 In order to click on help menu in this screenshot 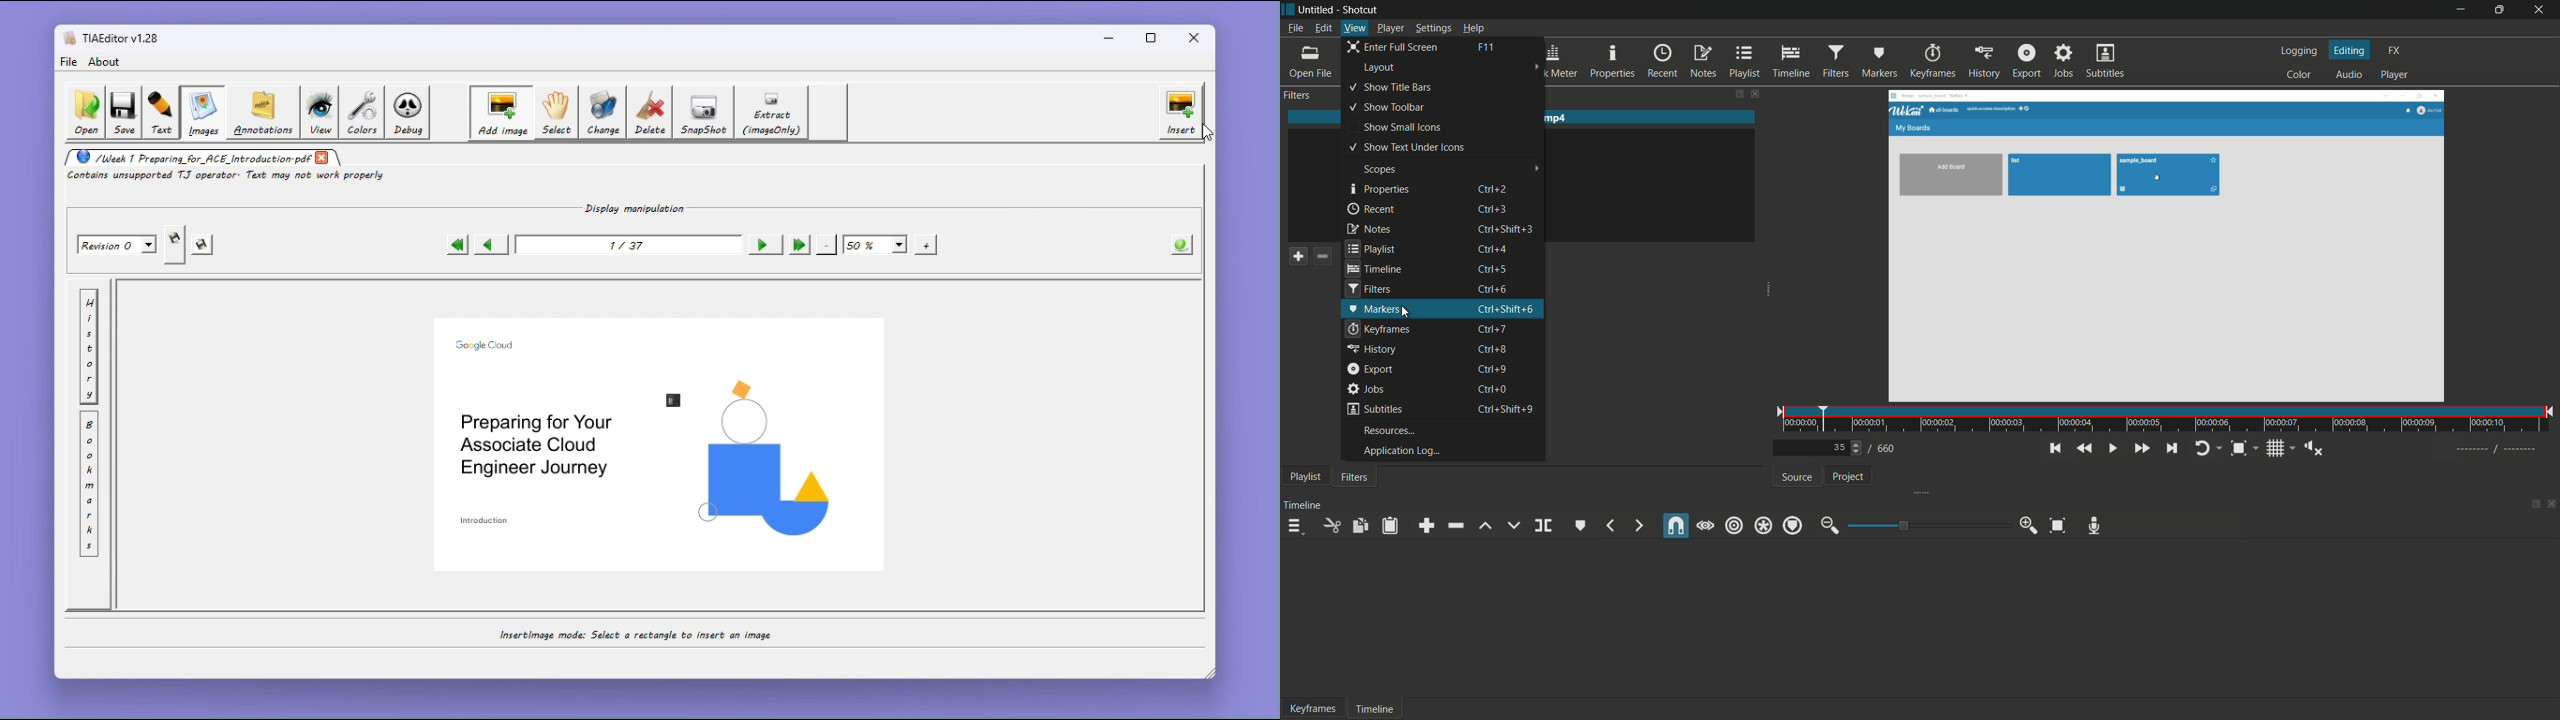, I will do `click(1474, 28)`.